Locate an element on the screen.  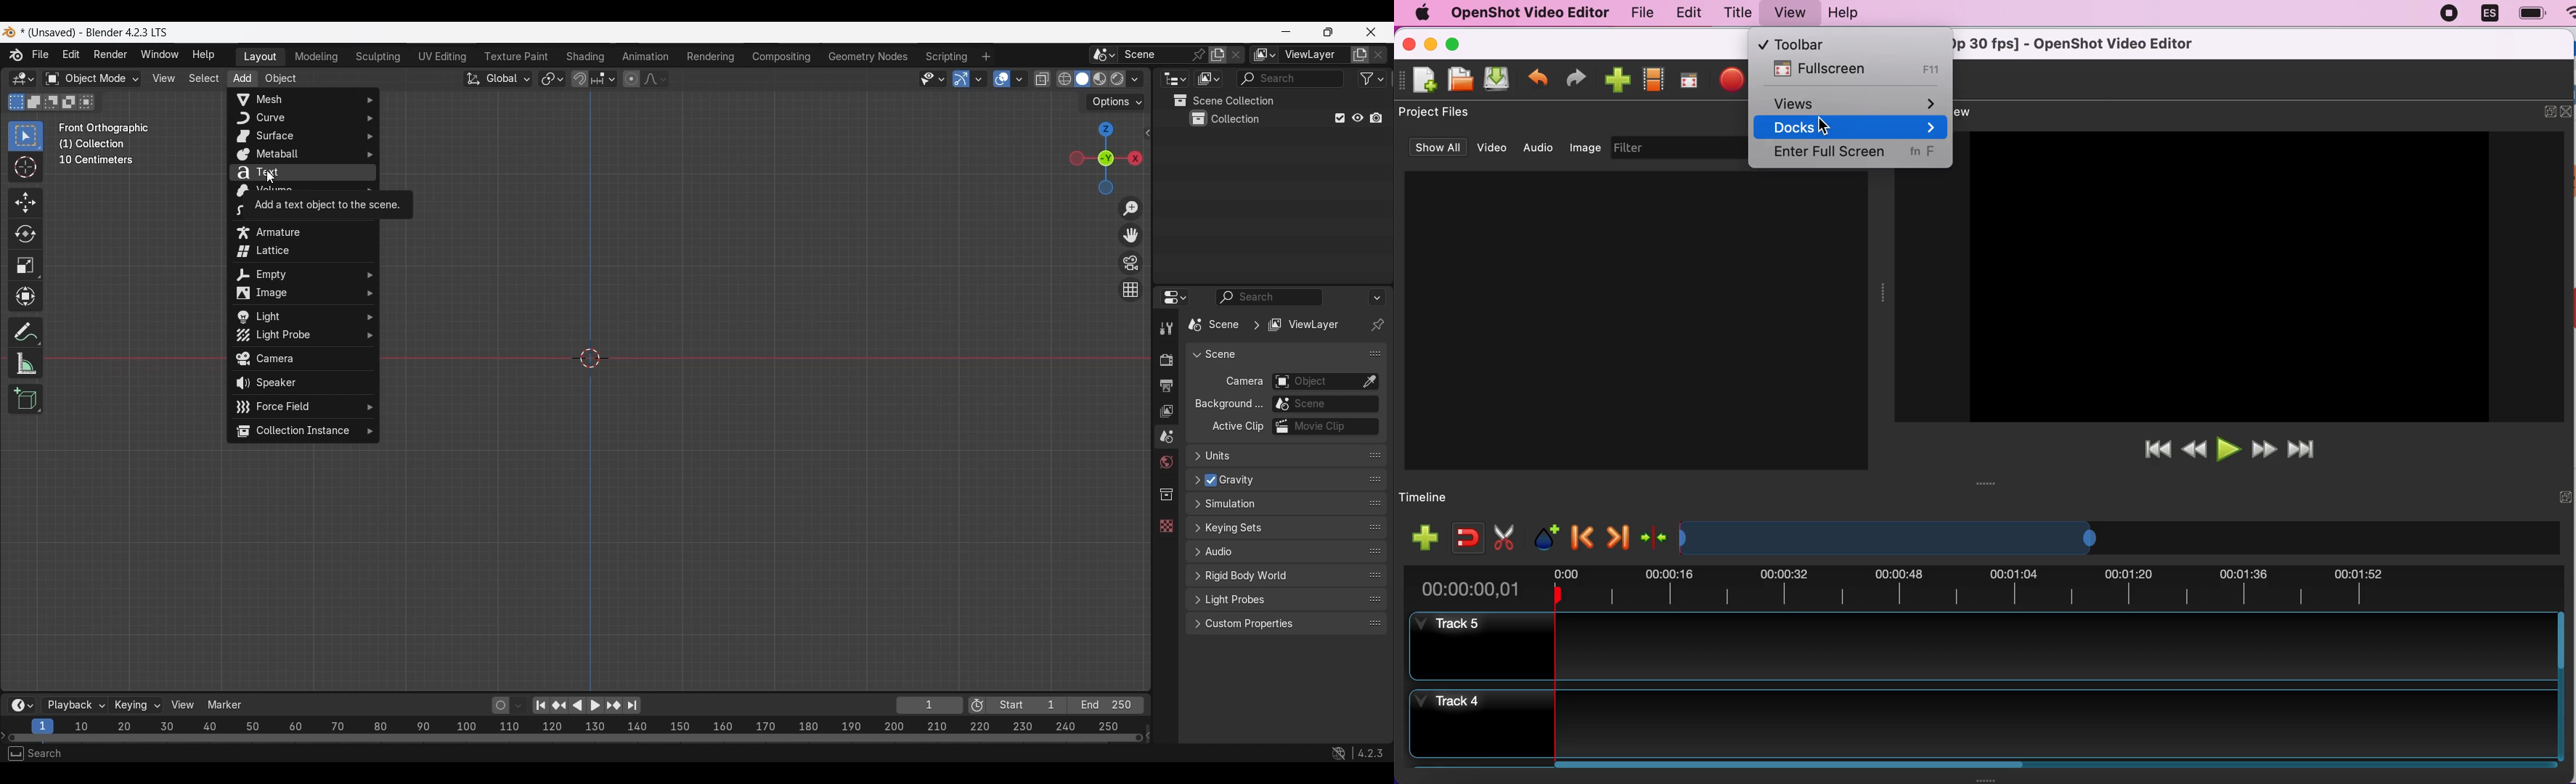
Jump to key frame is located at coordinates (559, 706).